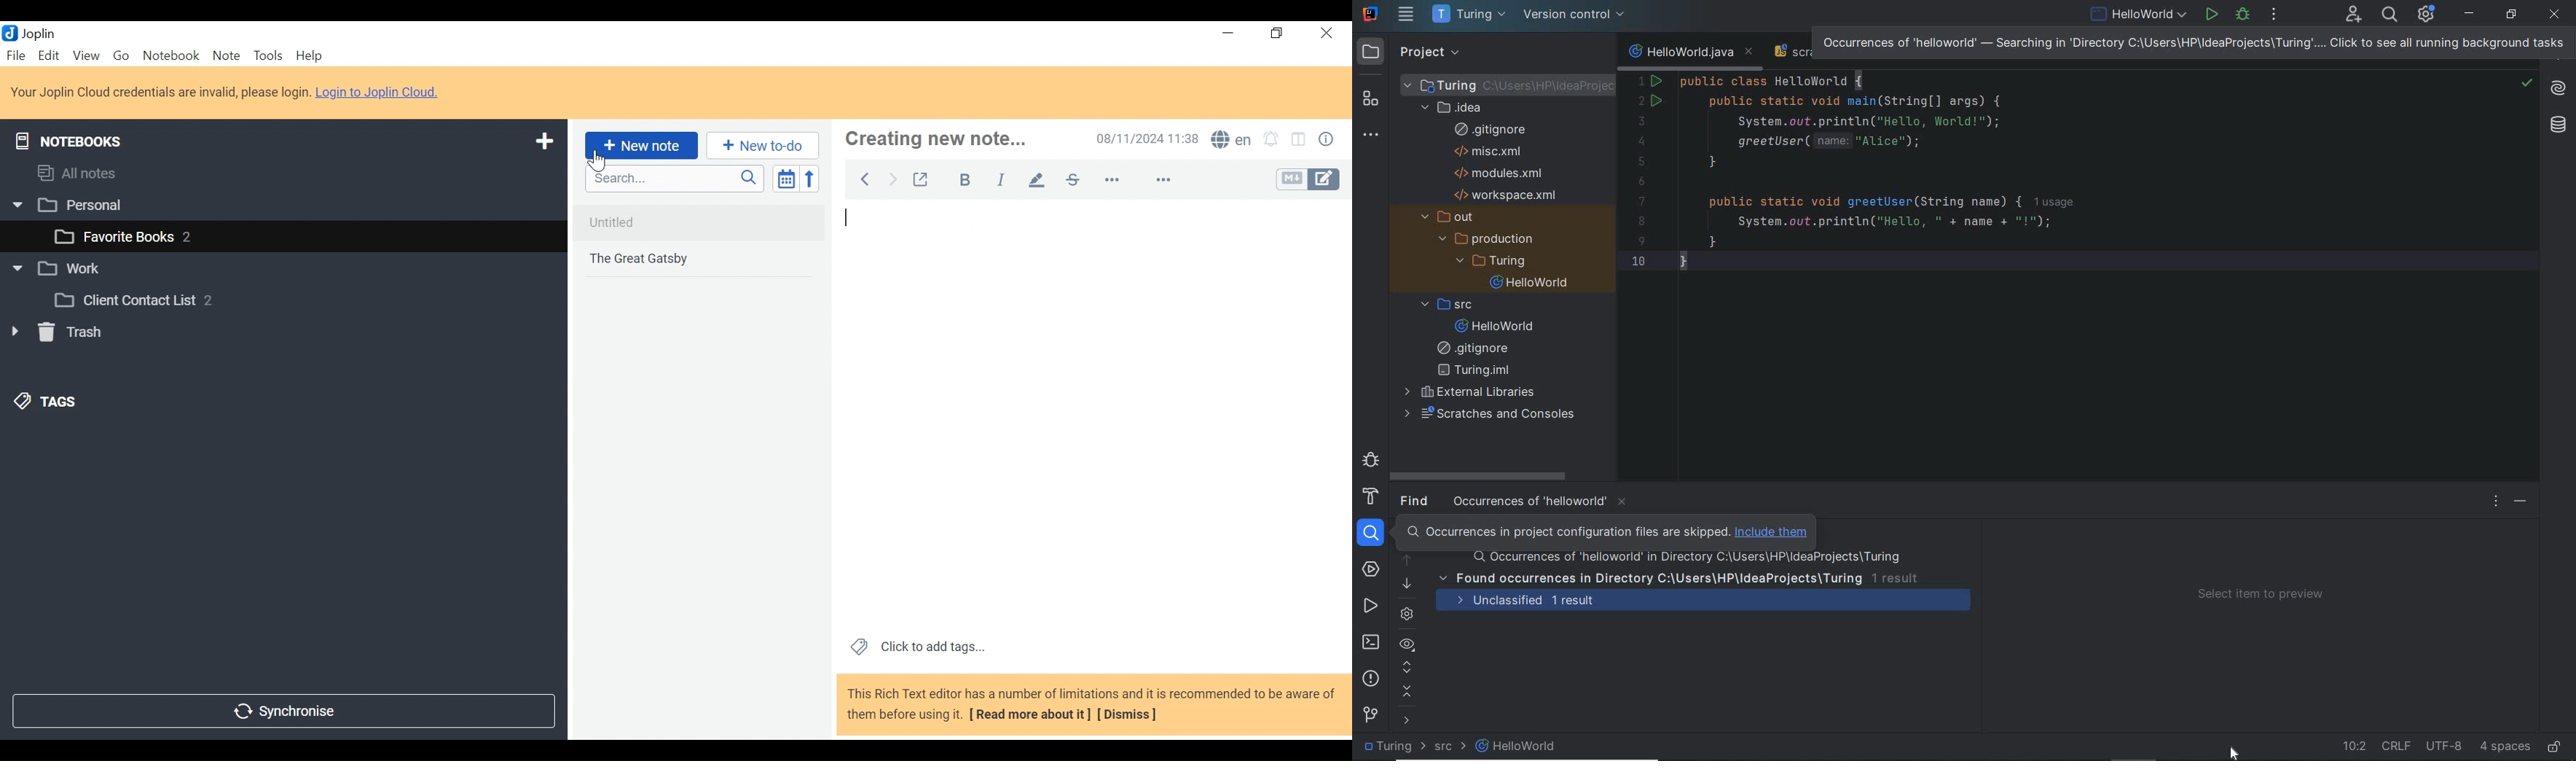 This screenshot has width=2576, height=784. What do you see at coordinates (1000, 180) in the screenshot?
I see `Italics` at bounding box center [1000, 180].